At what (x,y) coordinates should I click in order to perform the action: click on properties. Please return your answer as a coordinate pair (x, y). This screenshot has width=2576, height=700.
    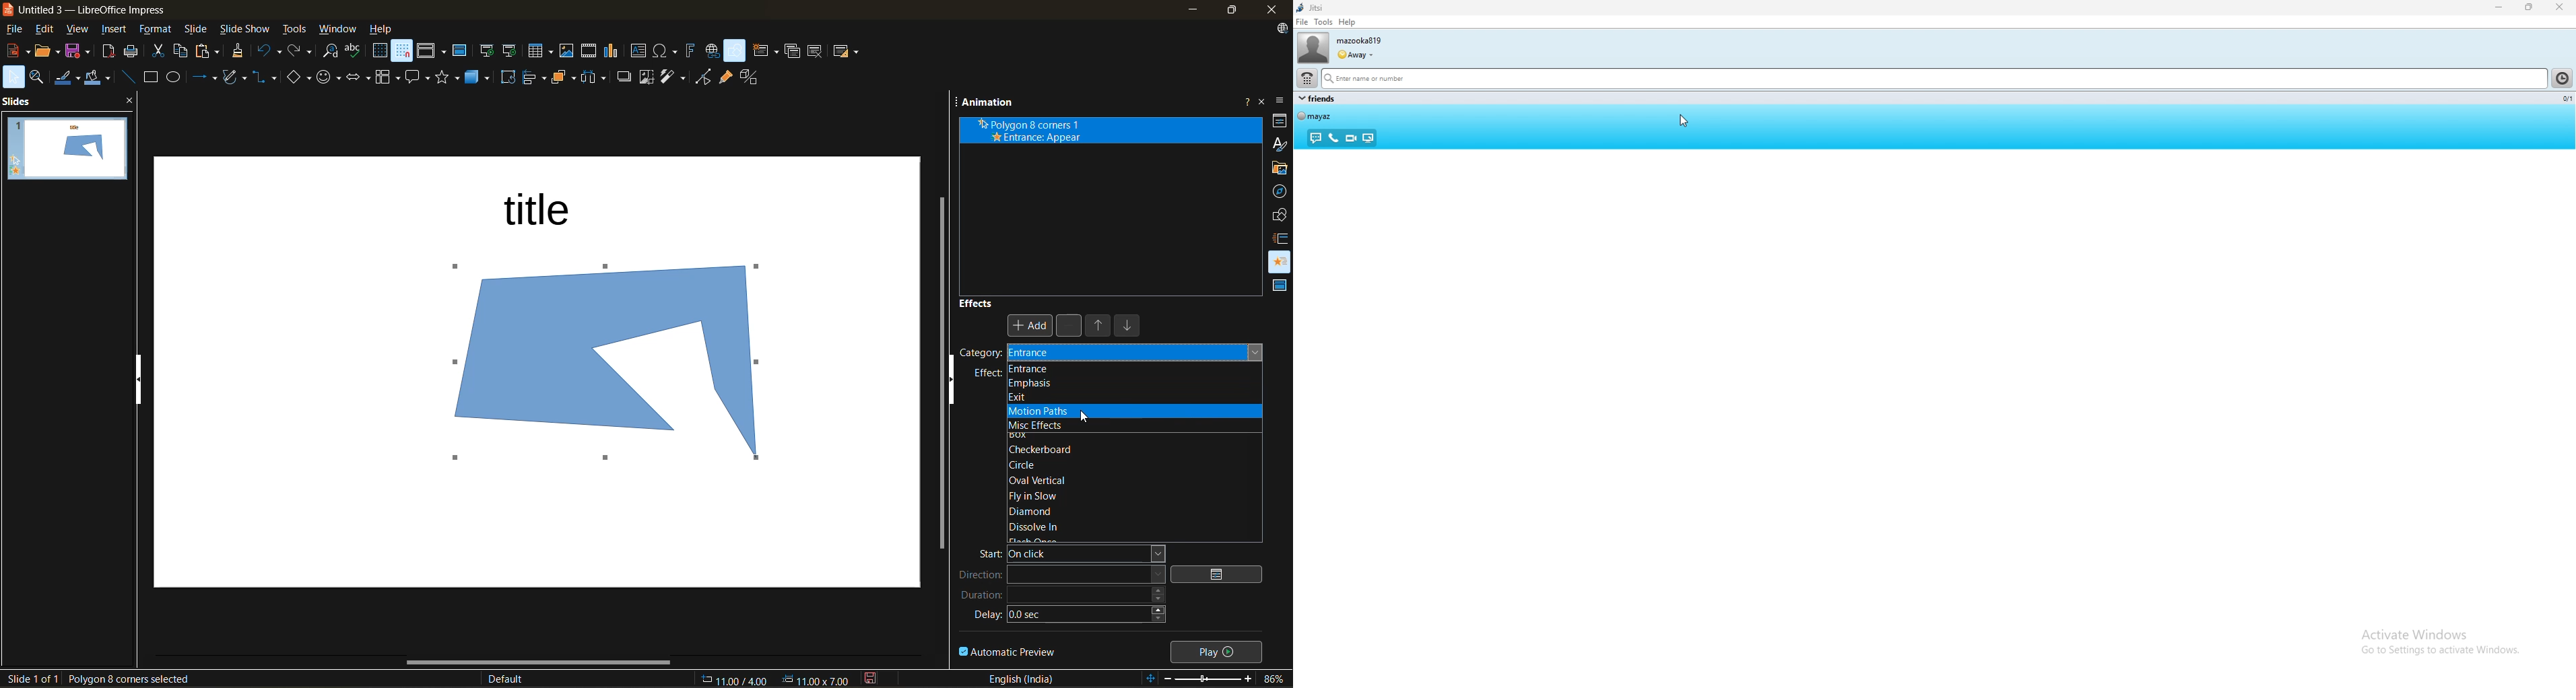
    Looking at the image, I should click on (1278, 120).